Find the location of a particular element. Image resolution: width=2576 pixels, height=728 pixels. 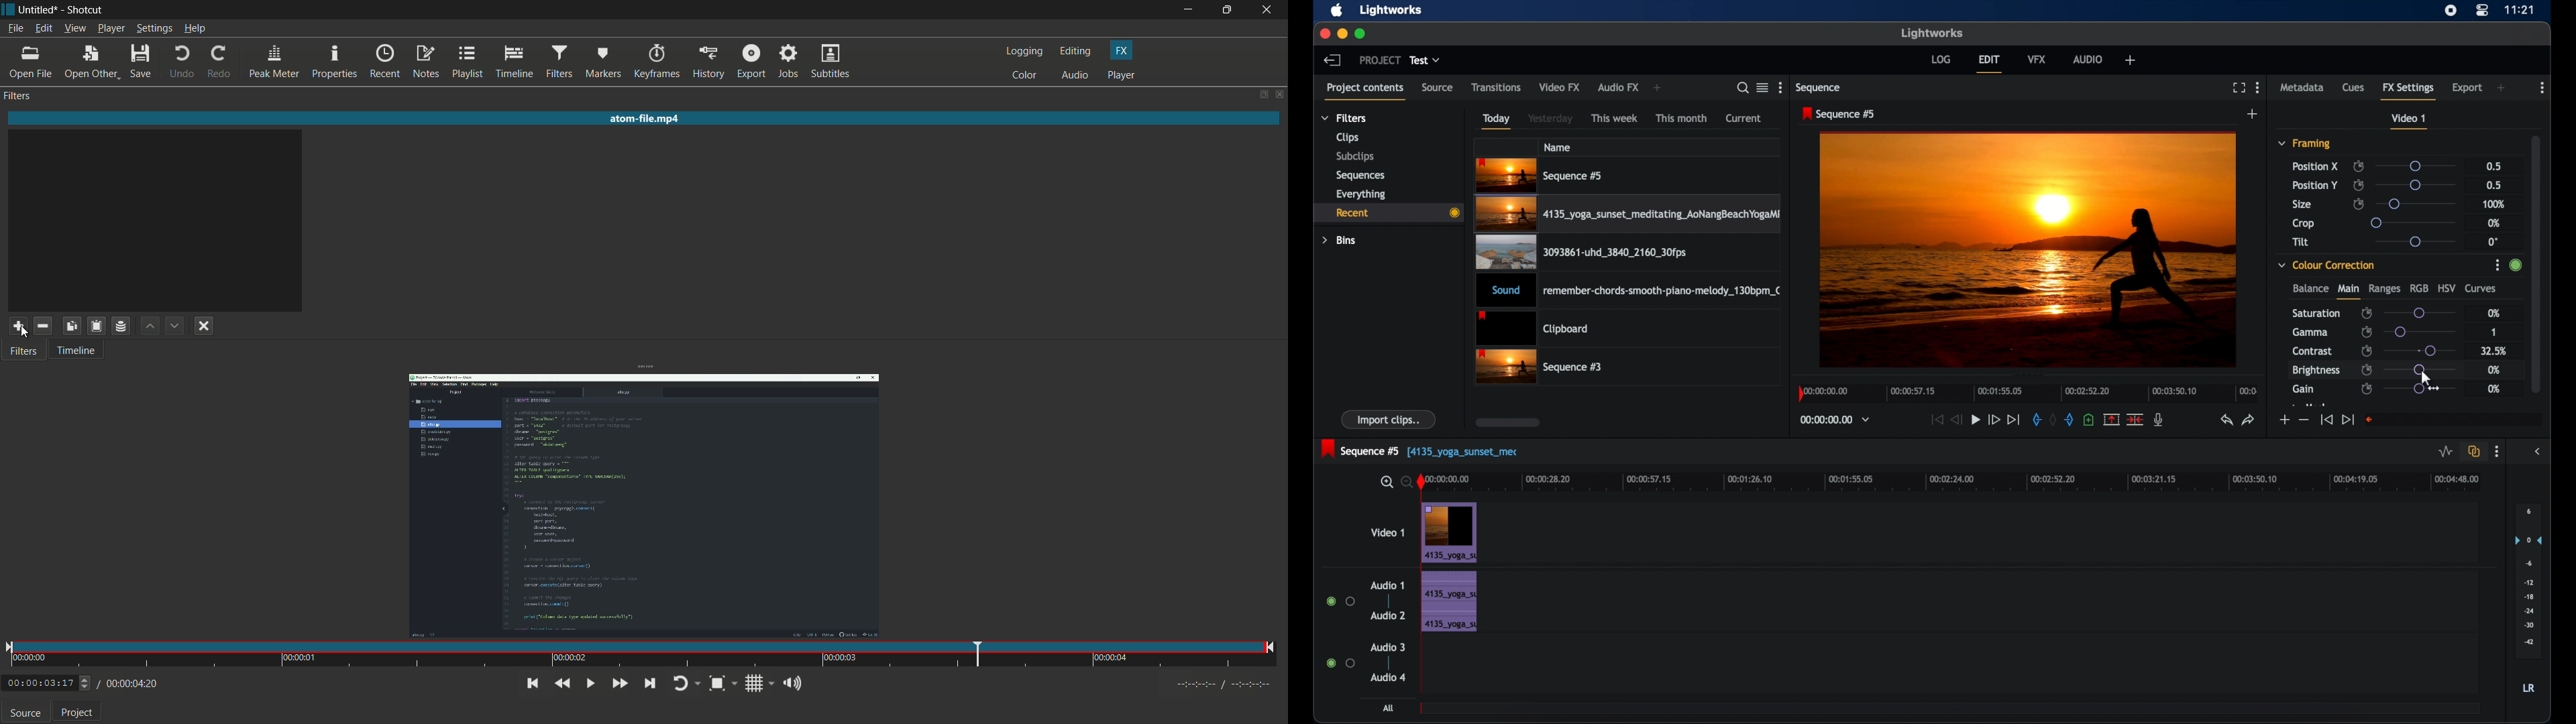

size is located at coordinates (2303, 204).